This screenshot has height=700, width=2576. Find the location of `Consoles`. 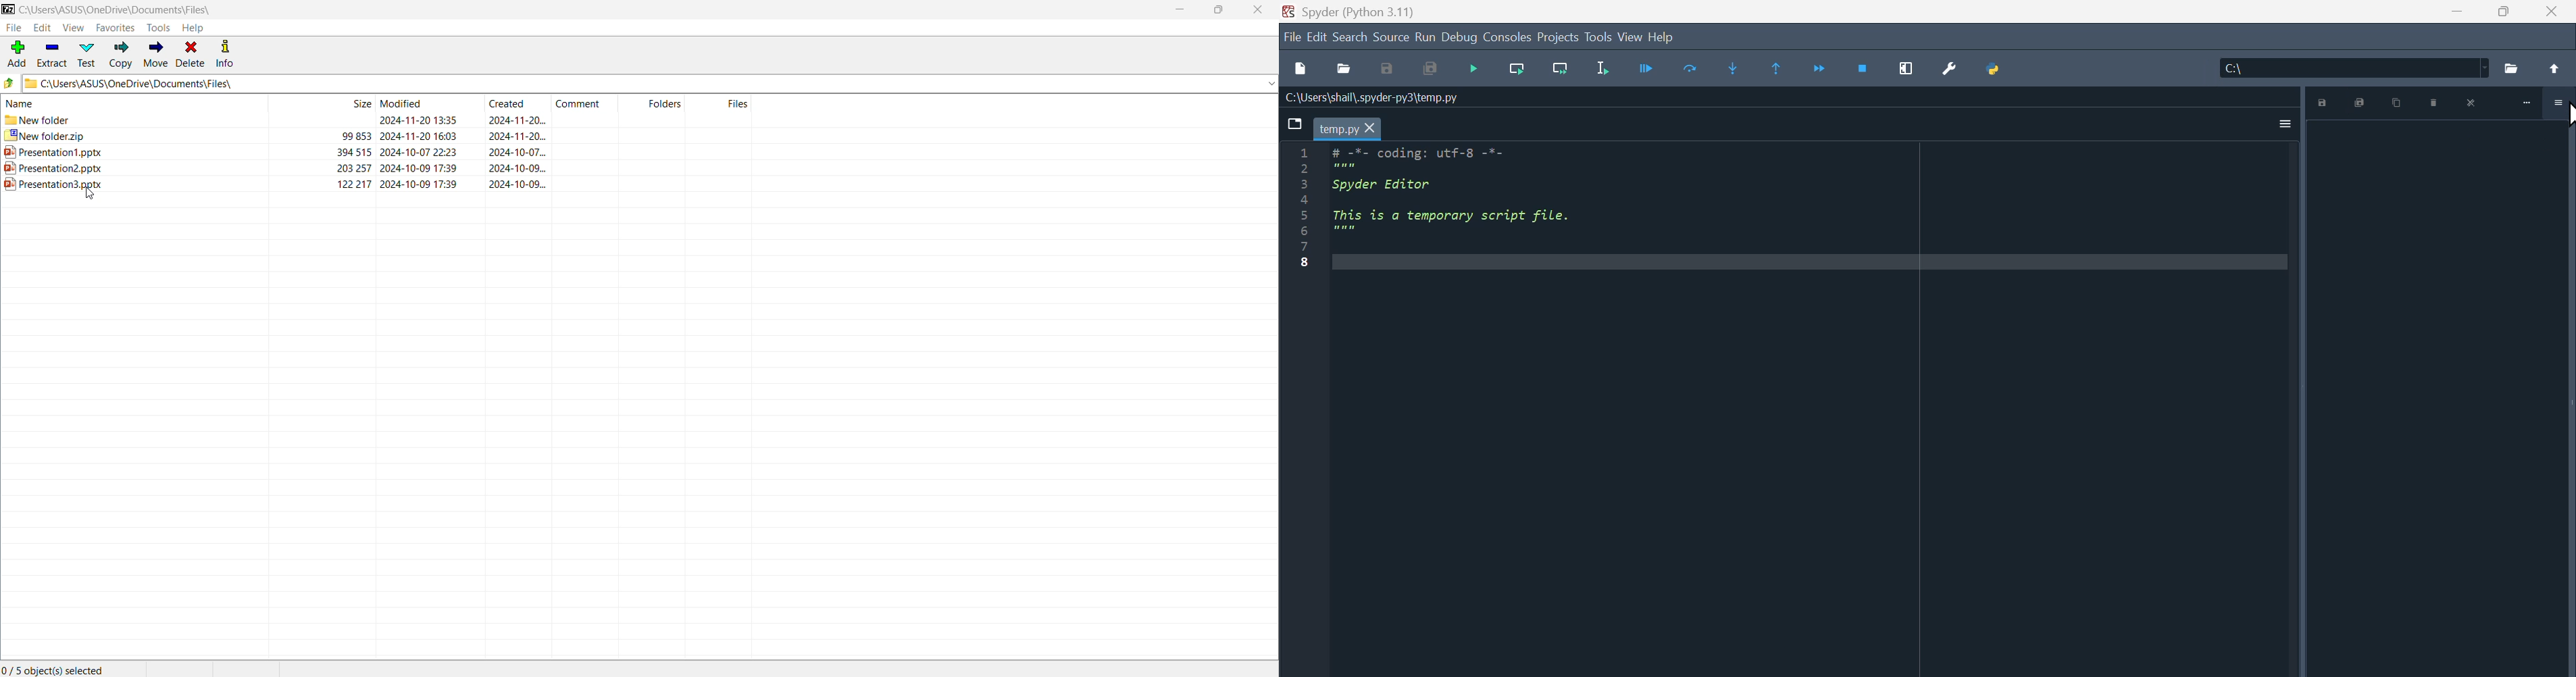

Consoles is located at coordinates (1509, 37).